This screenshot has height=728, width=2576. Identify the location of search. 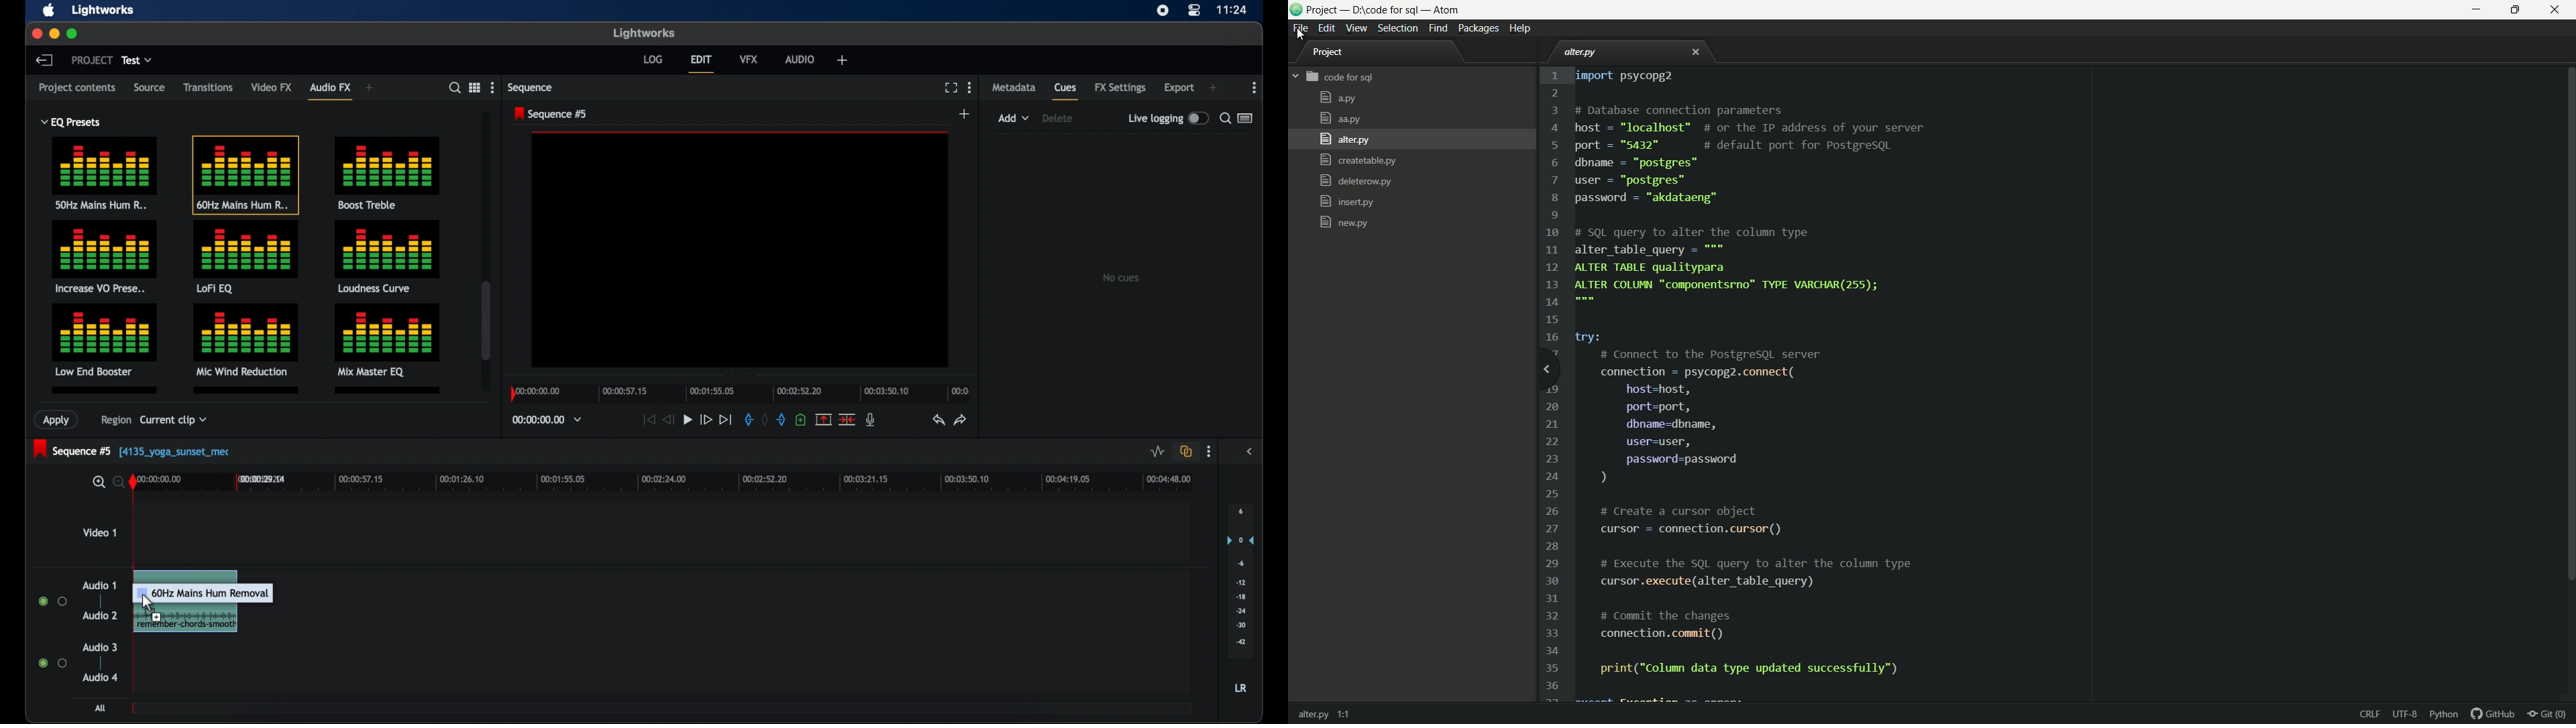
(1225, 118).